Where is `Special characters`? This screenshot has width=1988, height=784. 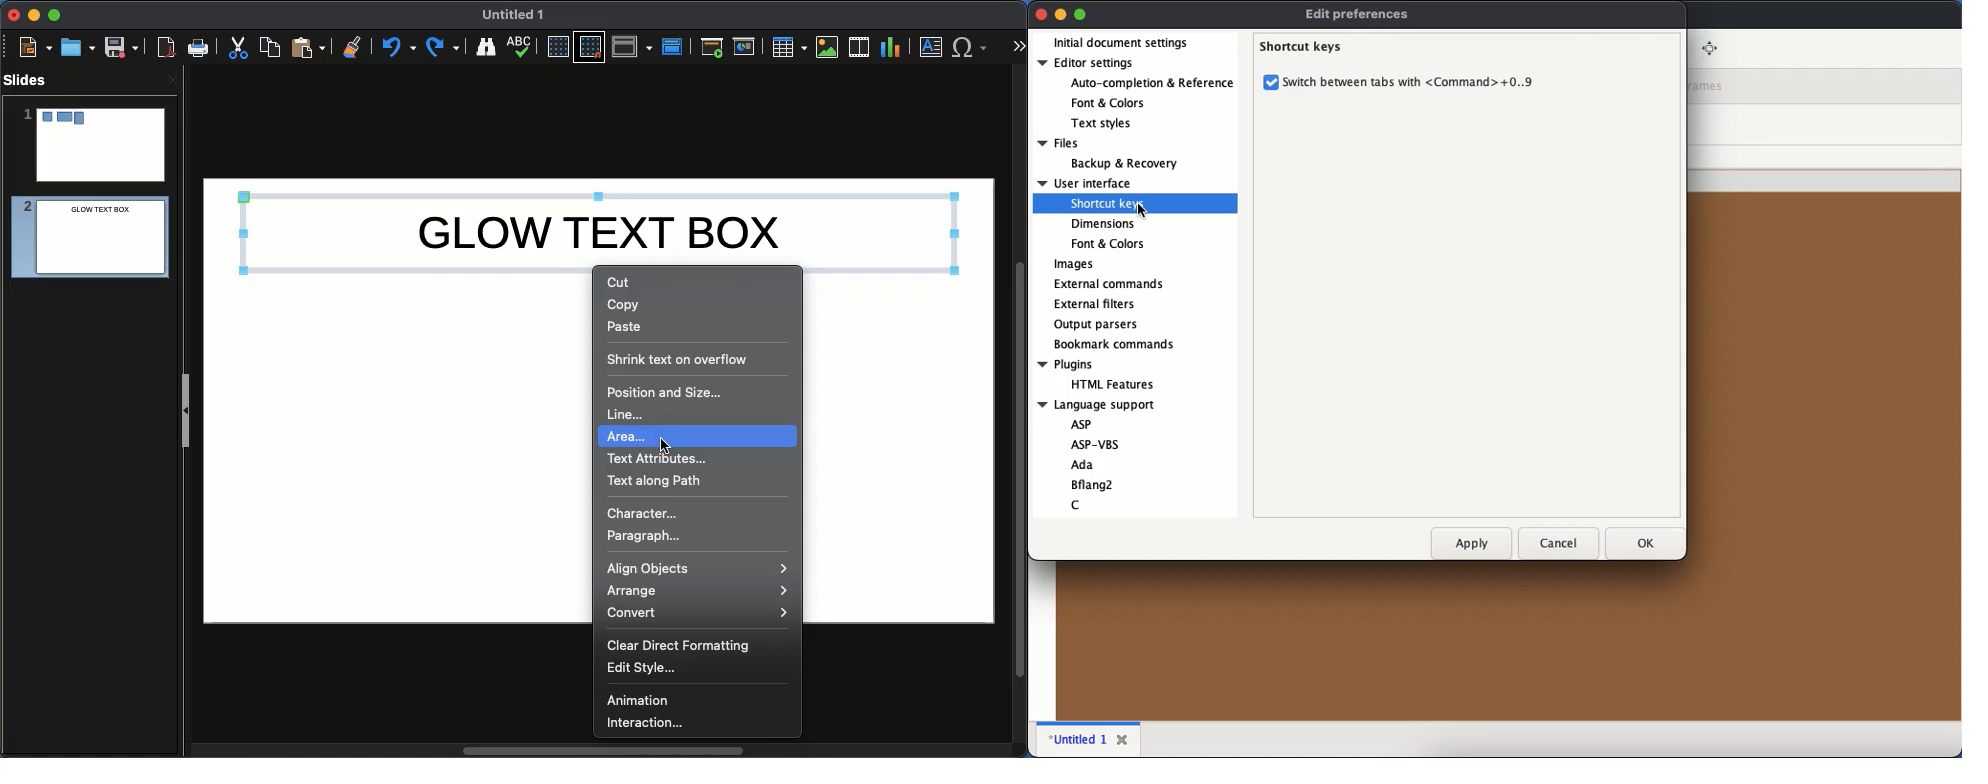 Special characters is located at coordinates (974, 47).